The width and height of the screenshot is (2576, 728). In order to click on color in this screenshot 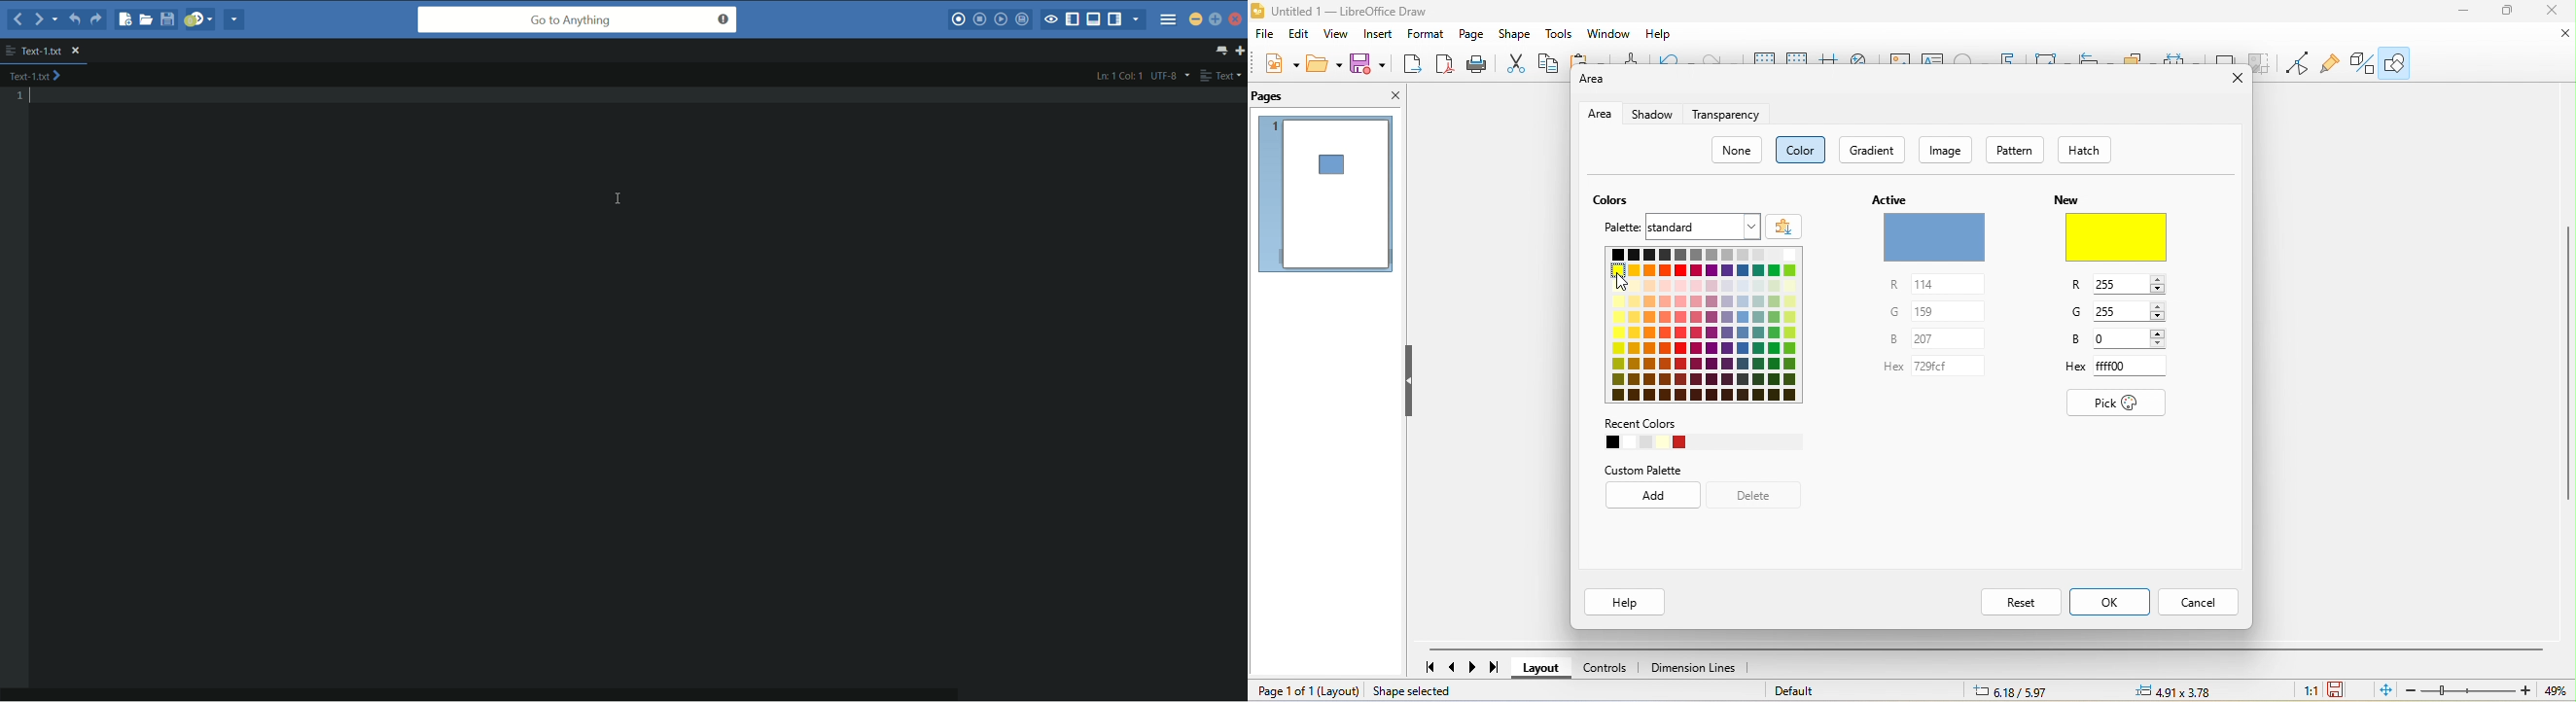, I will do `click(1704, 325)`.